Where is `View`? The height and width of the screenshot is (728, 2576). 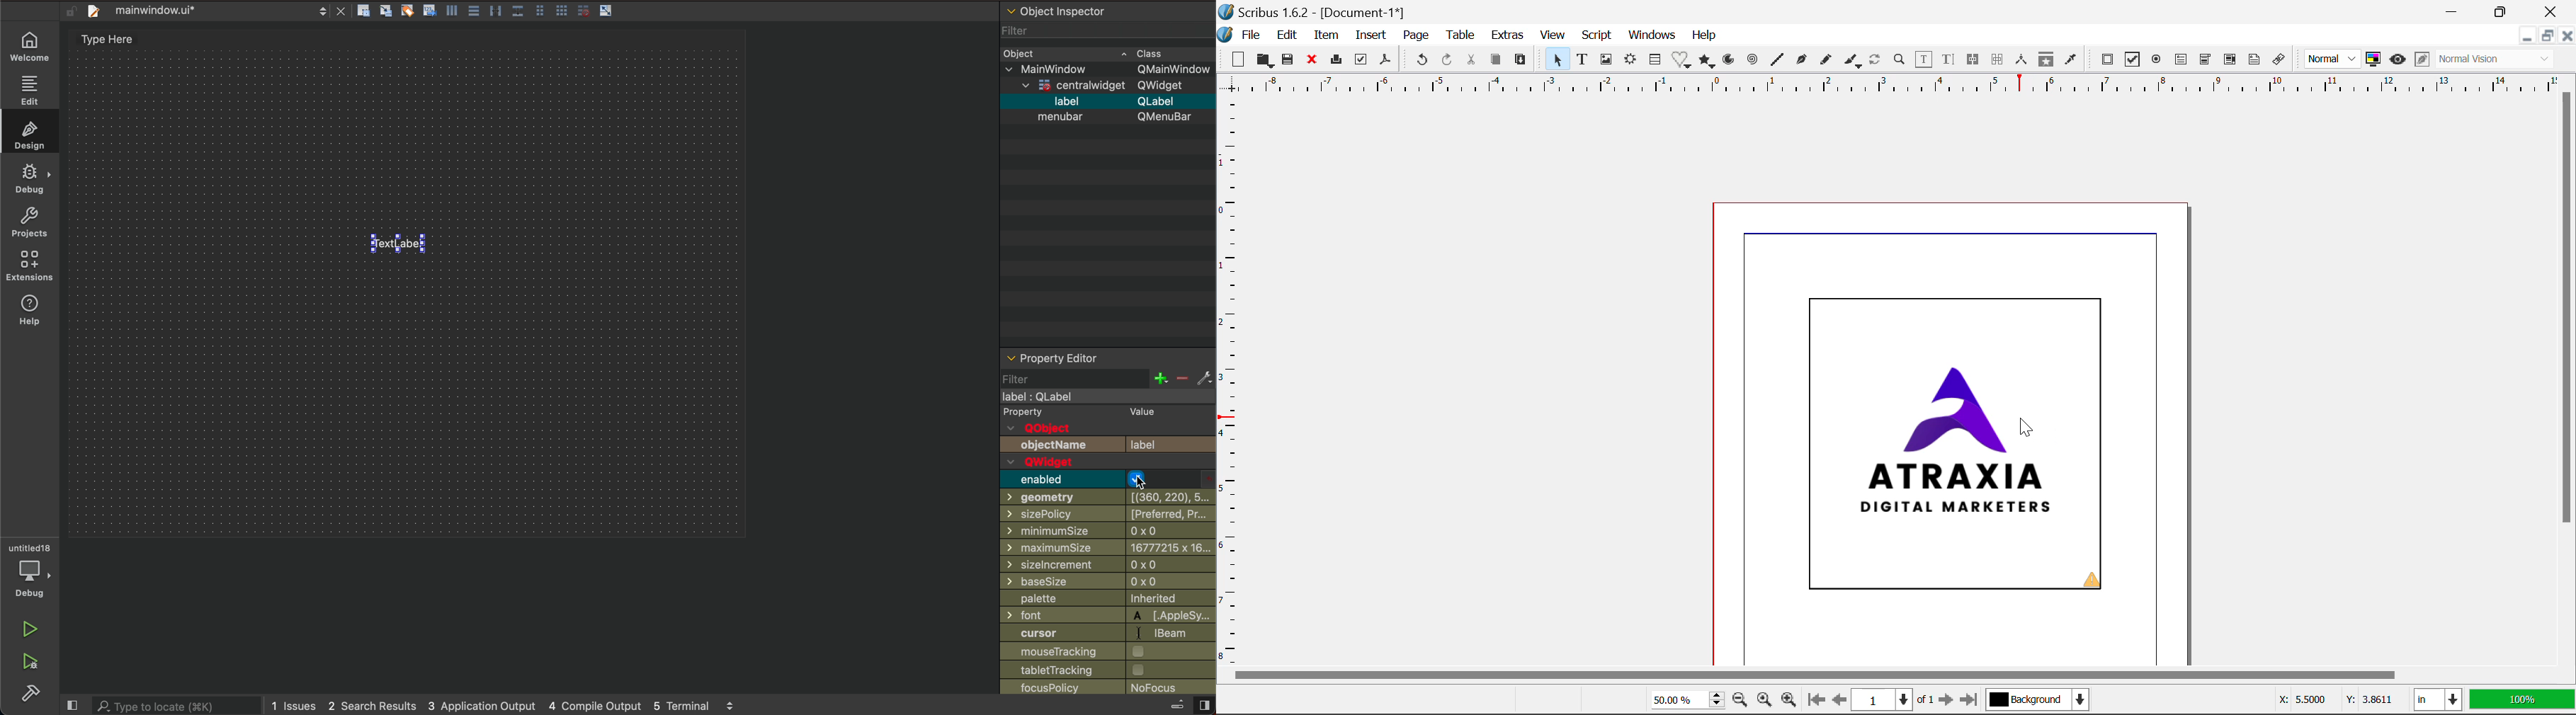 View is located at coordinates (1555, 36).